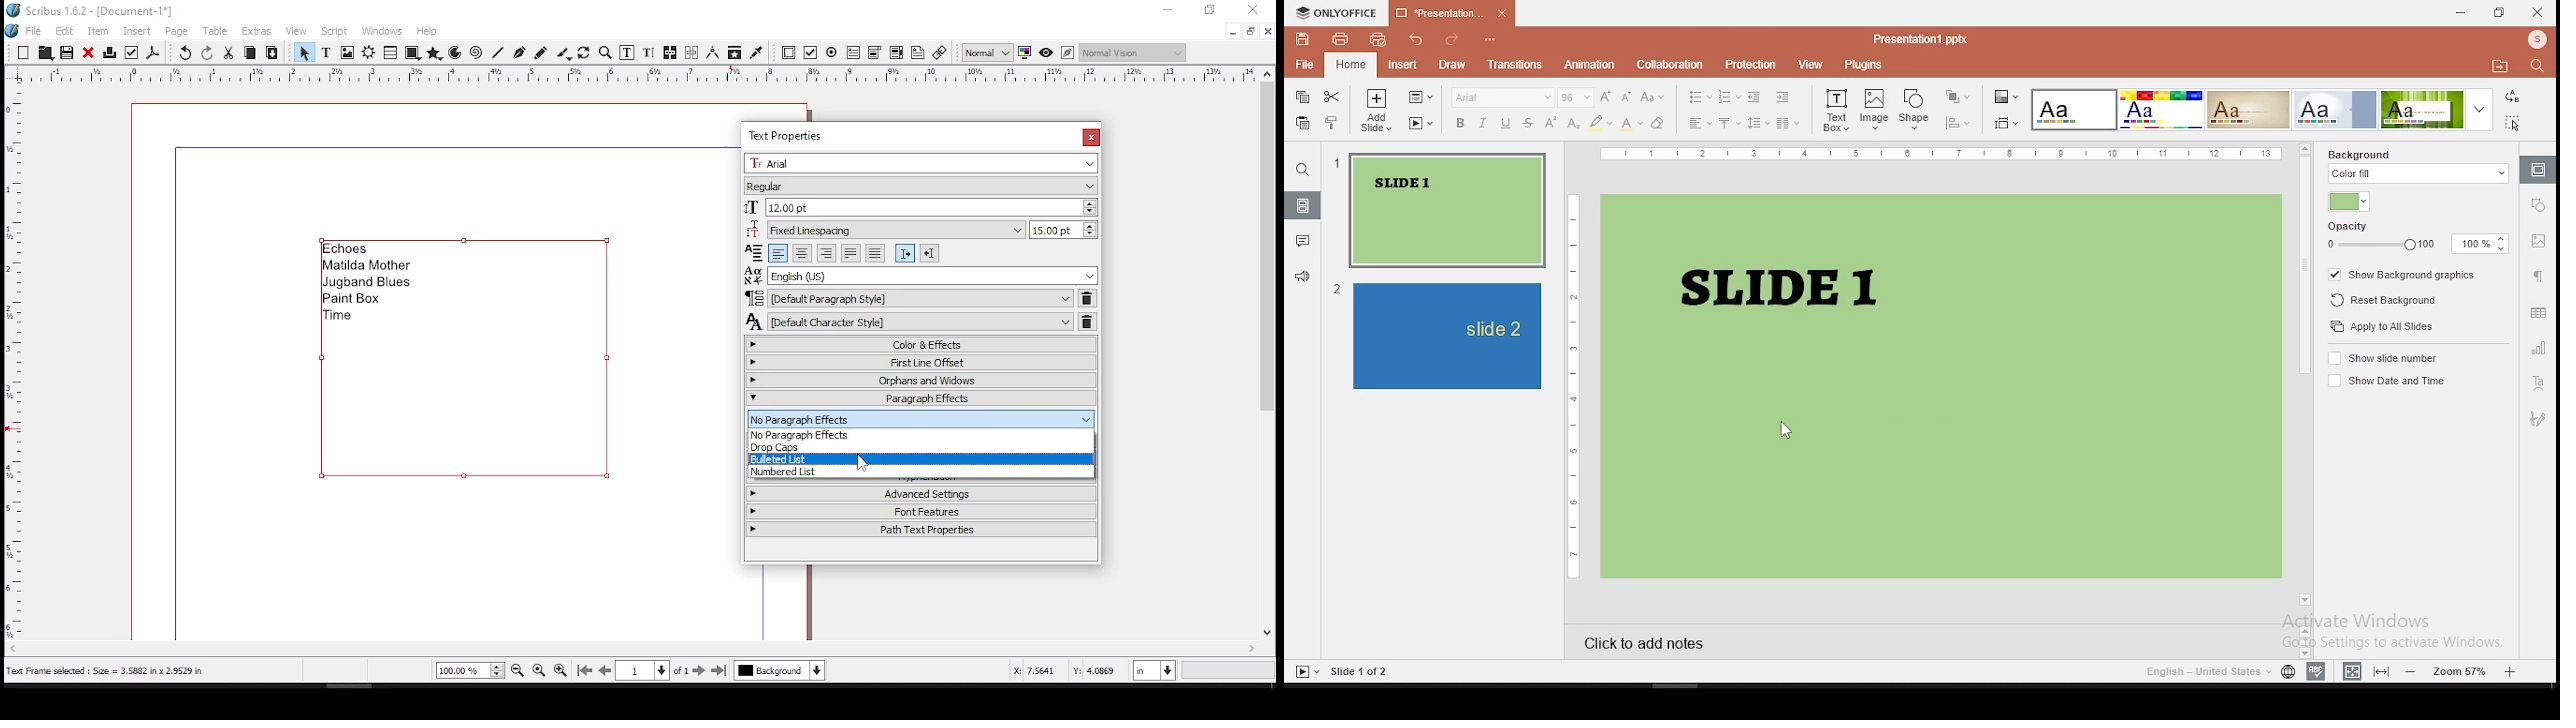  Describe the element at coordinates (606, 670) in the screenshot. I see `previous page` at that location.